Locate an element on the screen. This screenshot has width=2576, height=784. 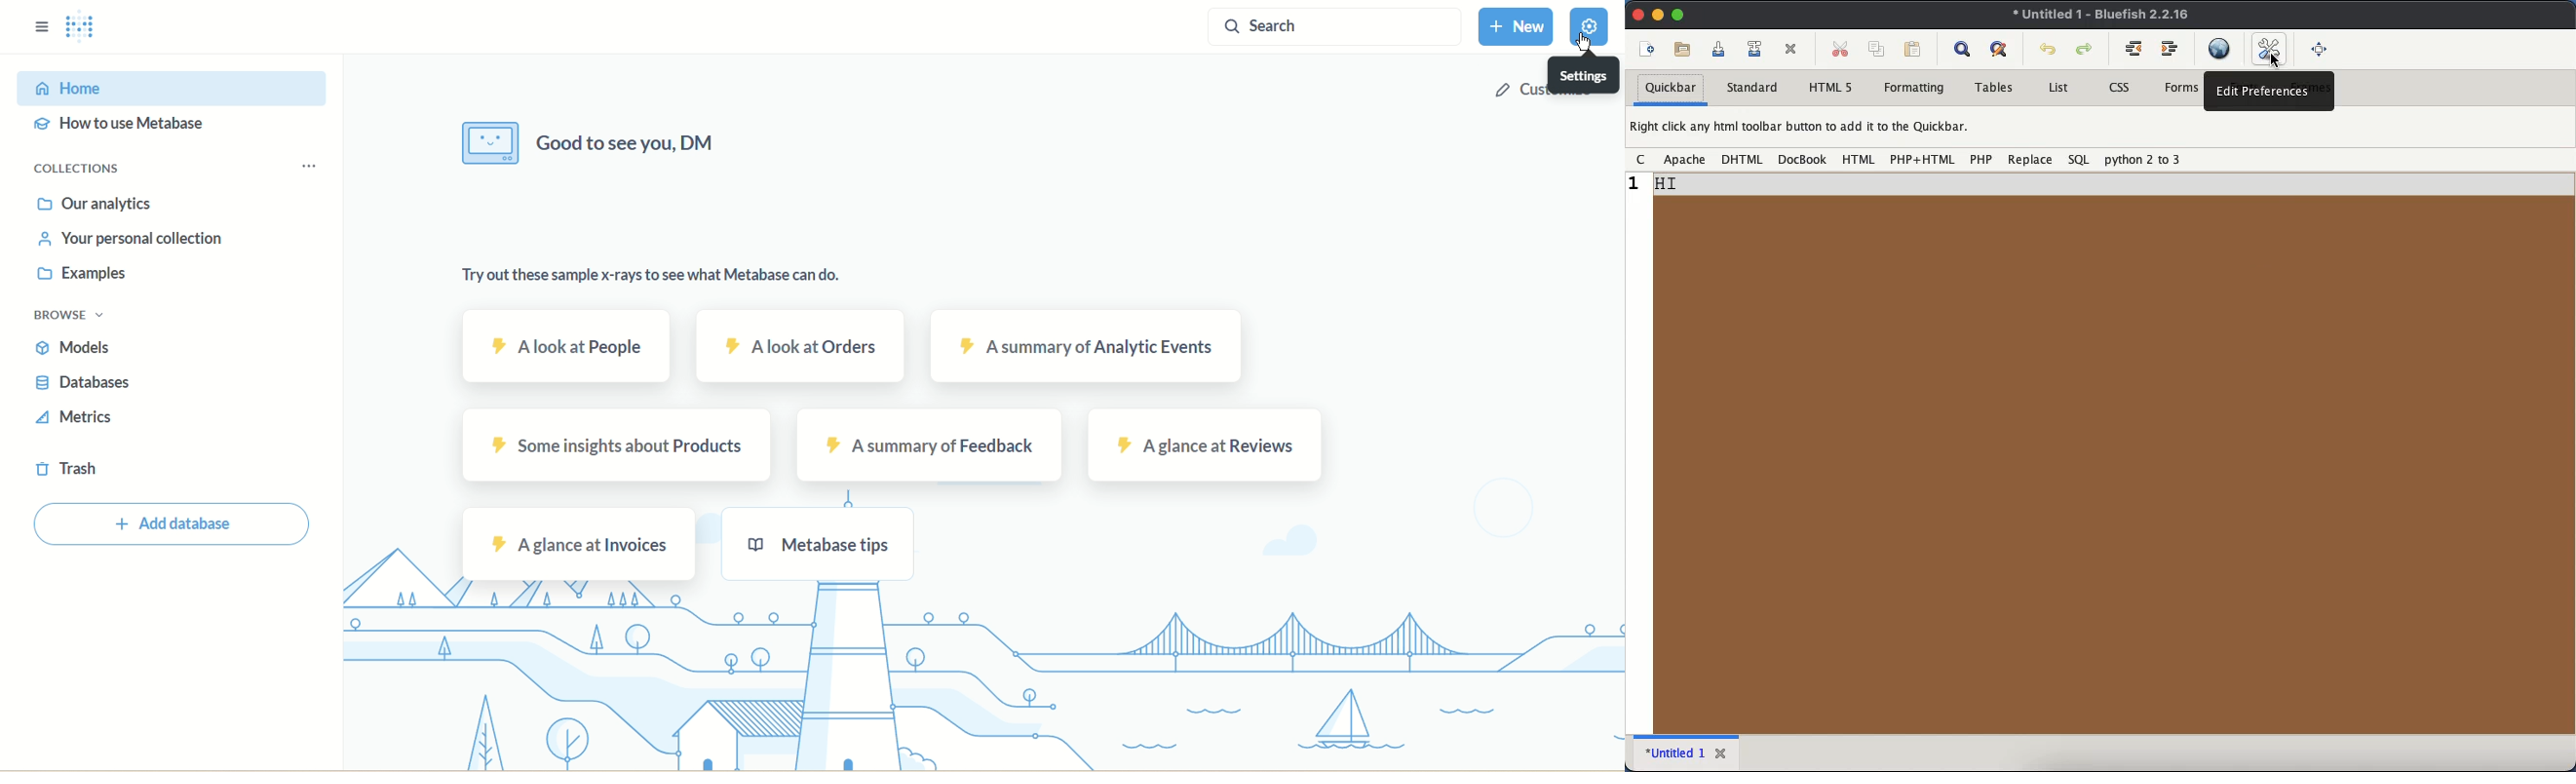
analytics is located at coordinates (100, 207).